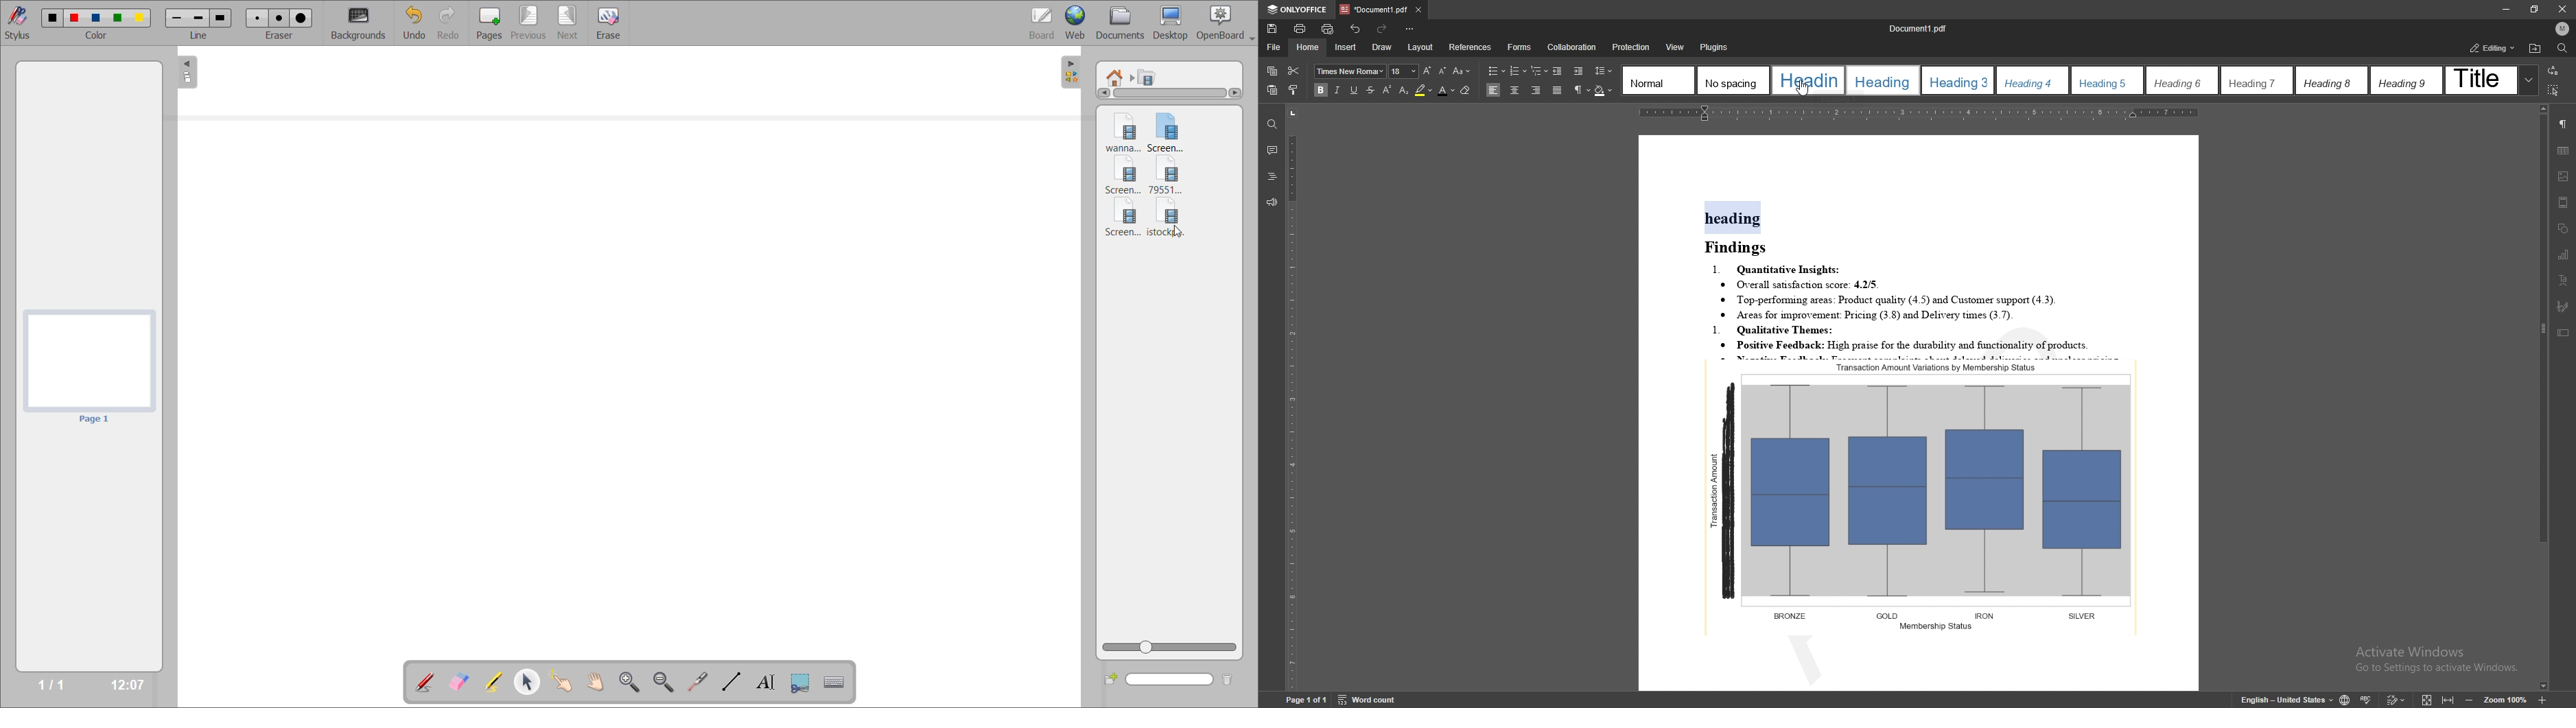  What do you see at coordinates (1239, 92) in the screenshot?
I see `Right arrow` at bounding box center [1239, 92].